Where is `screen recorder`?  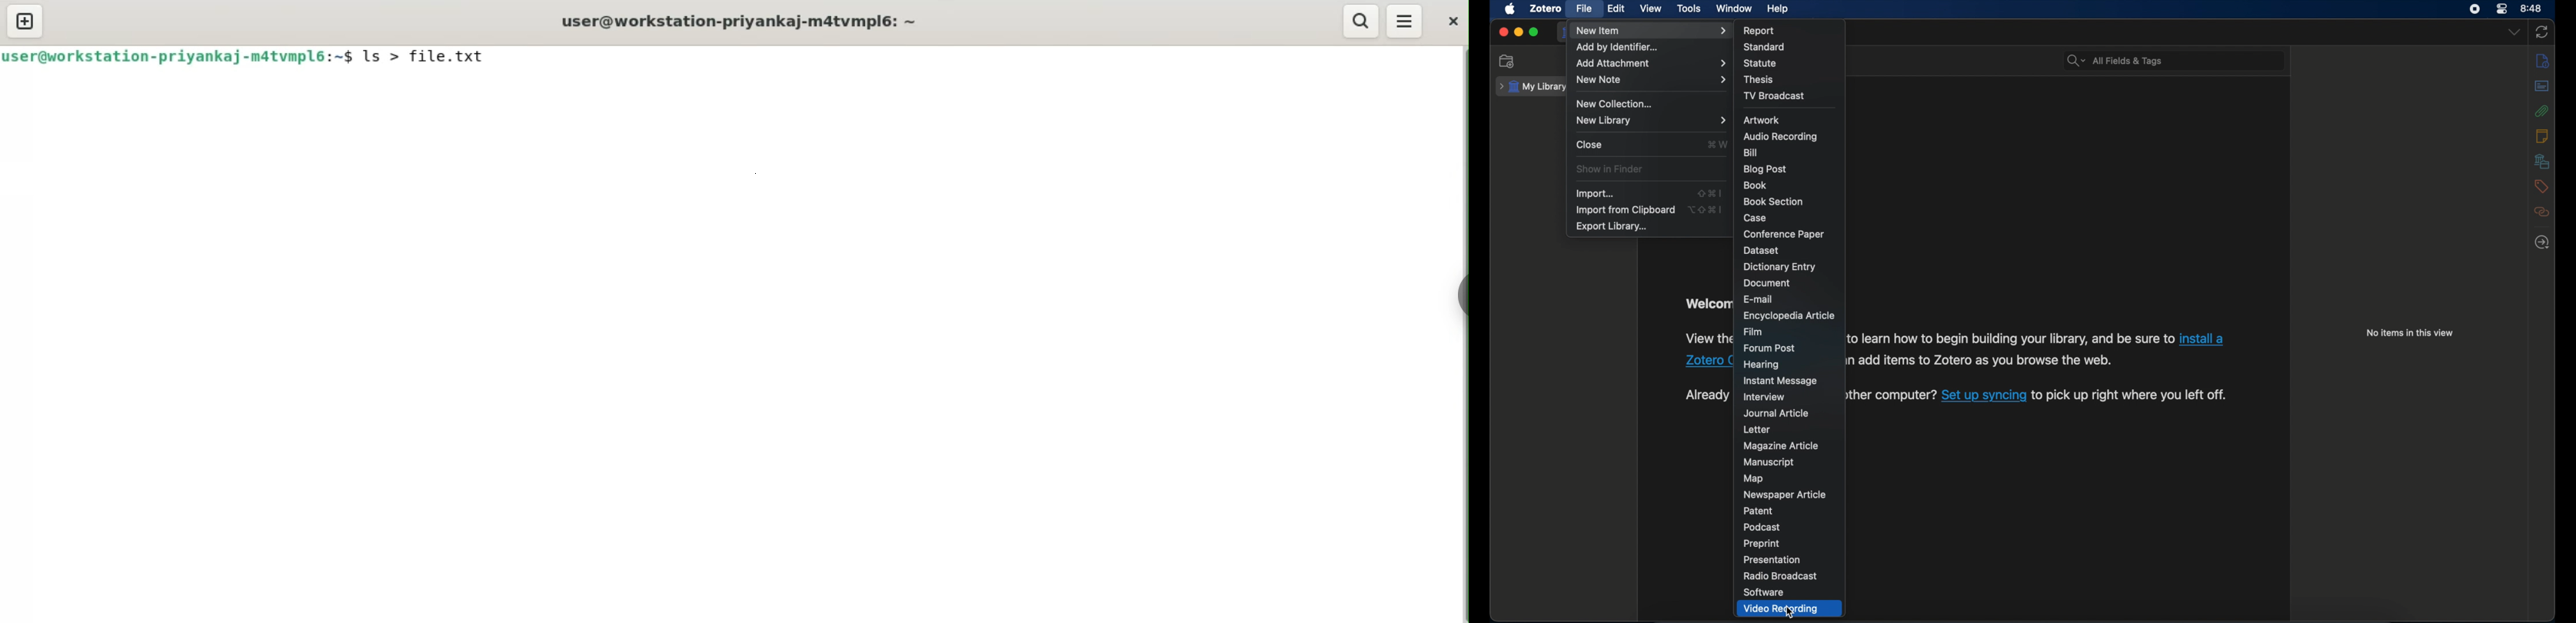 screen recorder is located at coordinates (2474, 9).